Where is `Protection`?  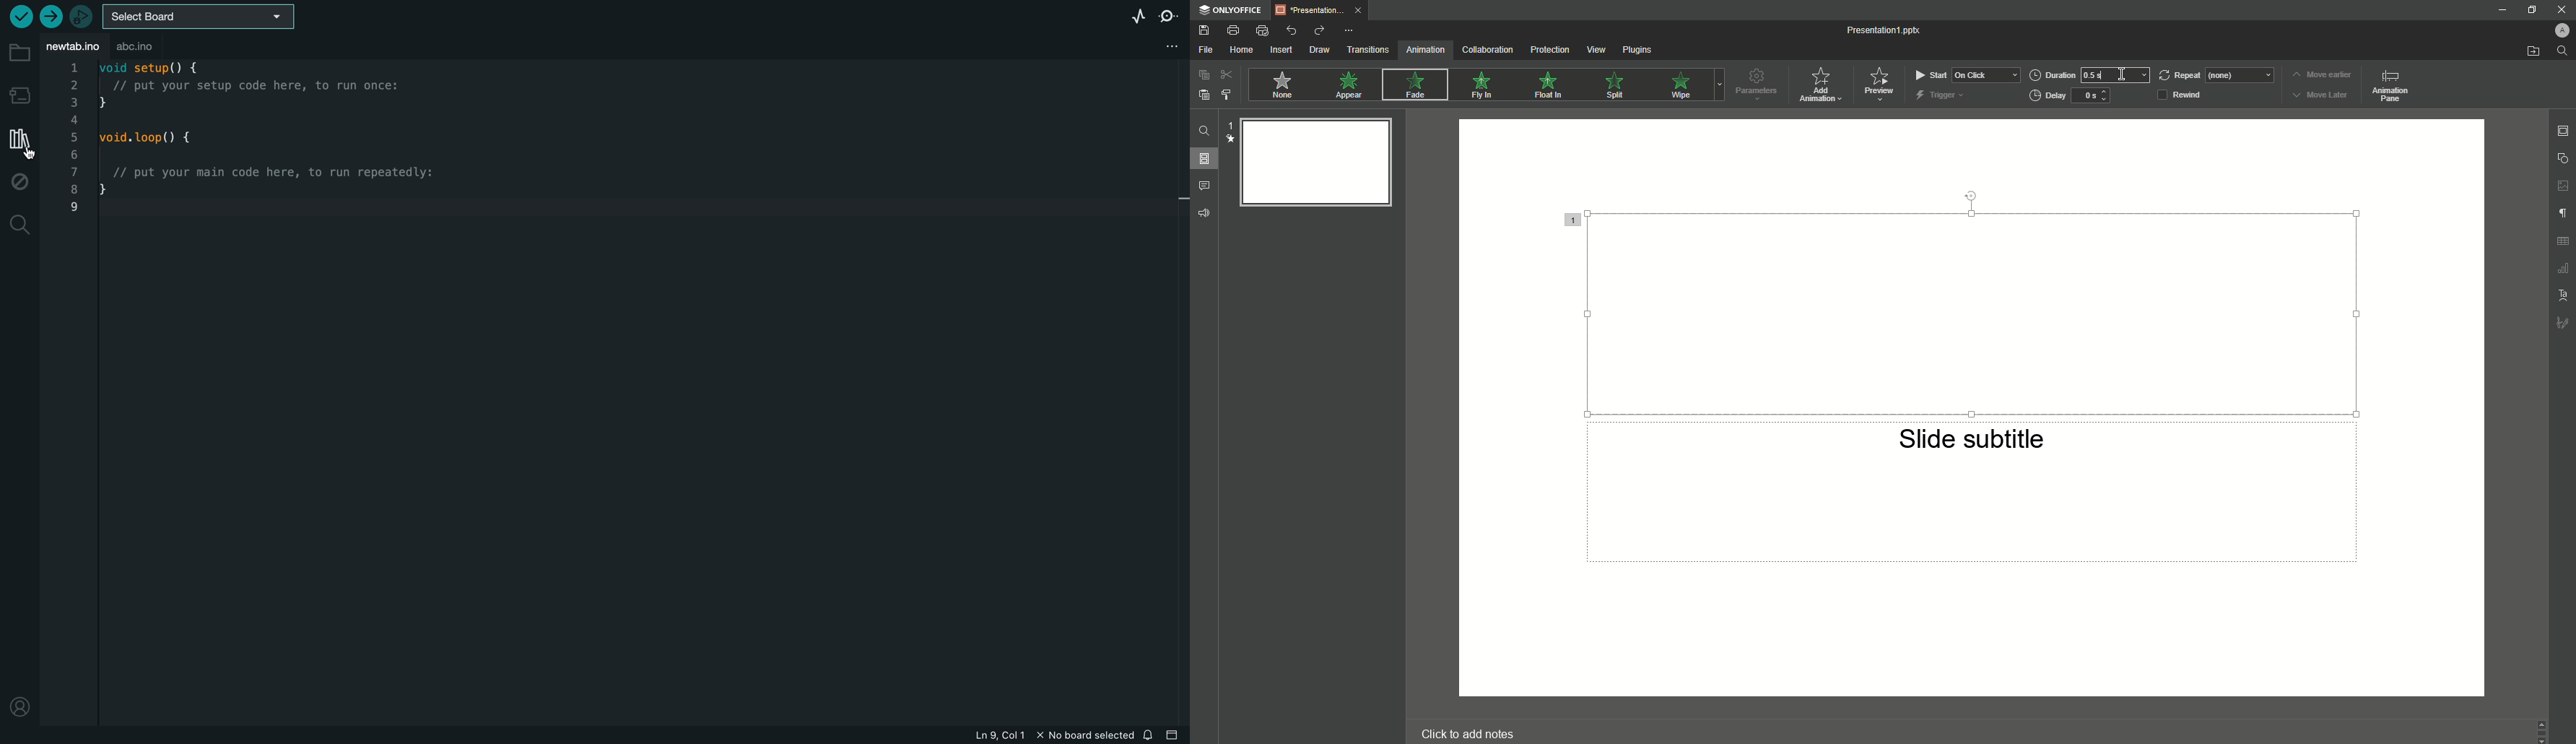
Protection is located at coordinates (1549, 51).